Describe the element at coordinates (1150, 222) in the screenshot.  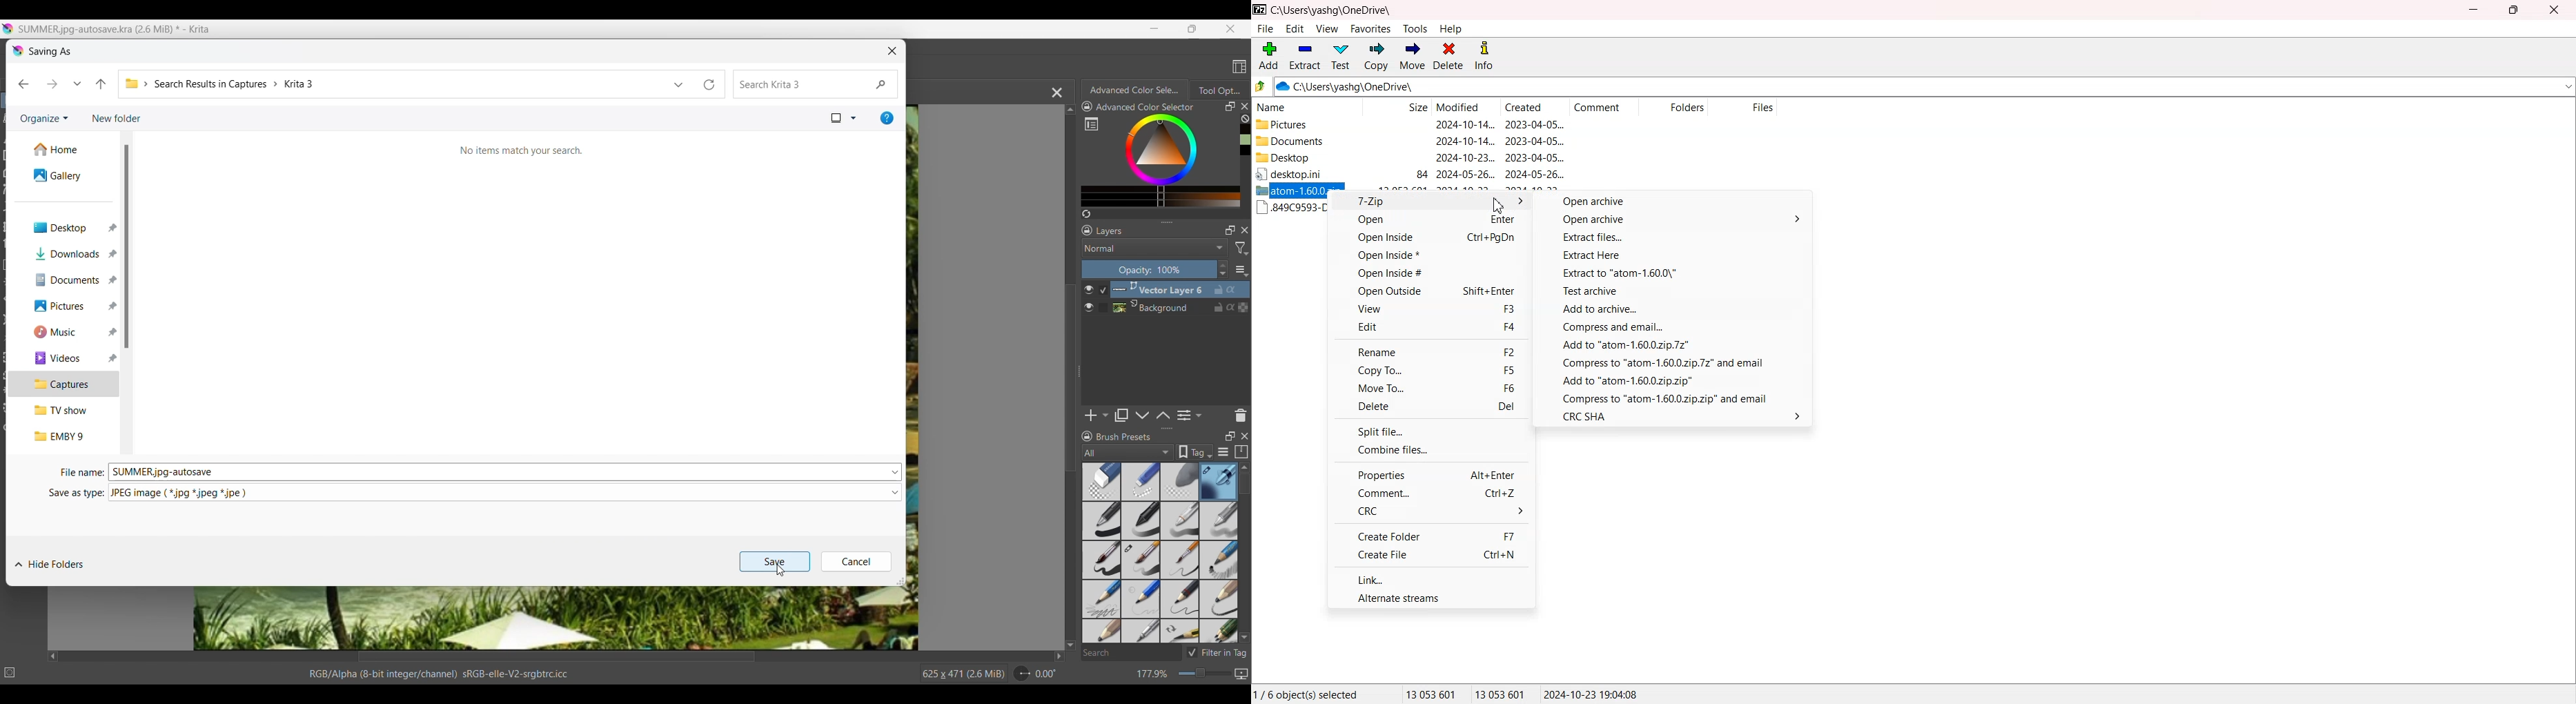
I see `Change height of panels attached to this line` at that location.